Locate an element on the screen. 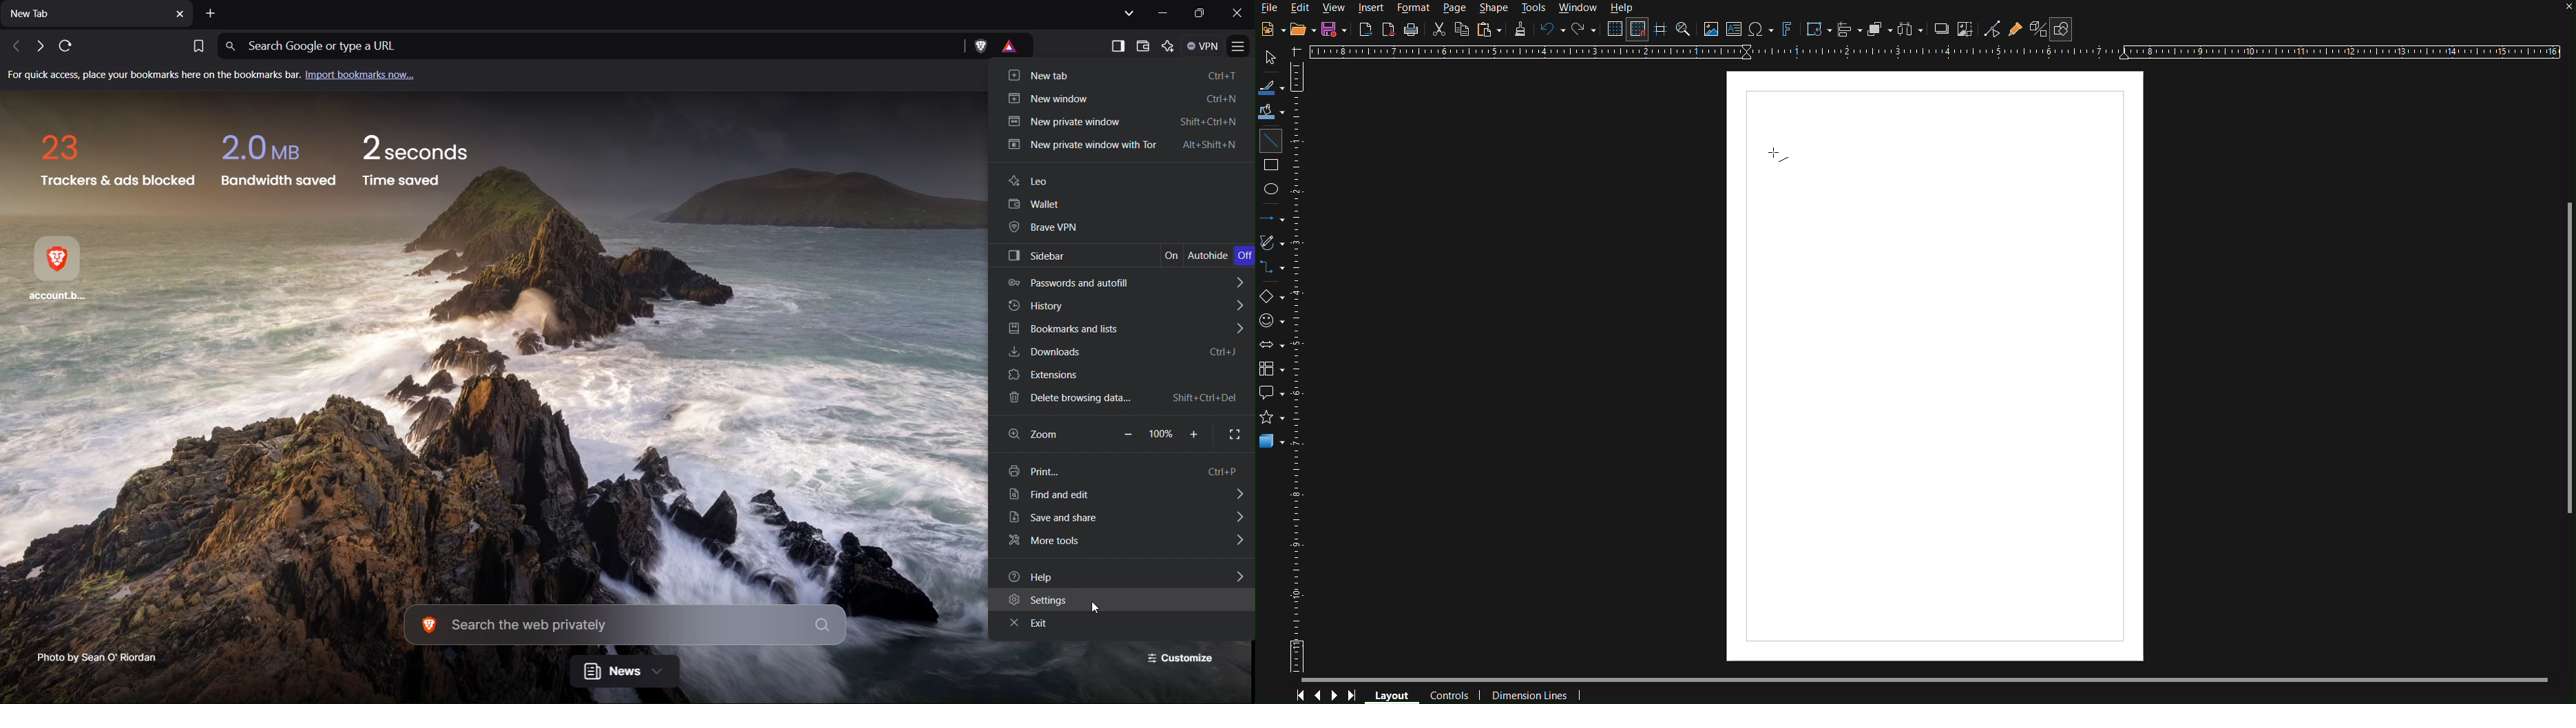 The height and width of the screenshot is (728, 2576). Lines and Arrows is located at coordinates (1272, 218).